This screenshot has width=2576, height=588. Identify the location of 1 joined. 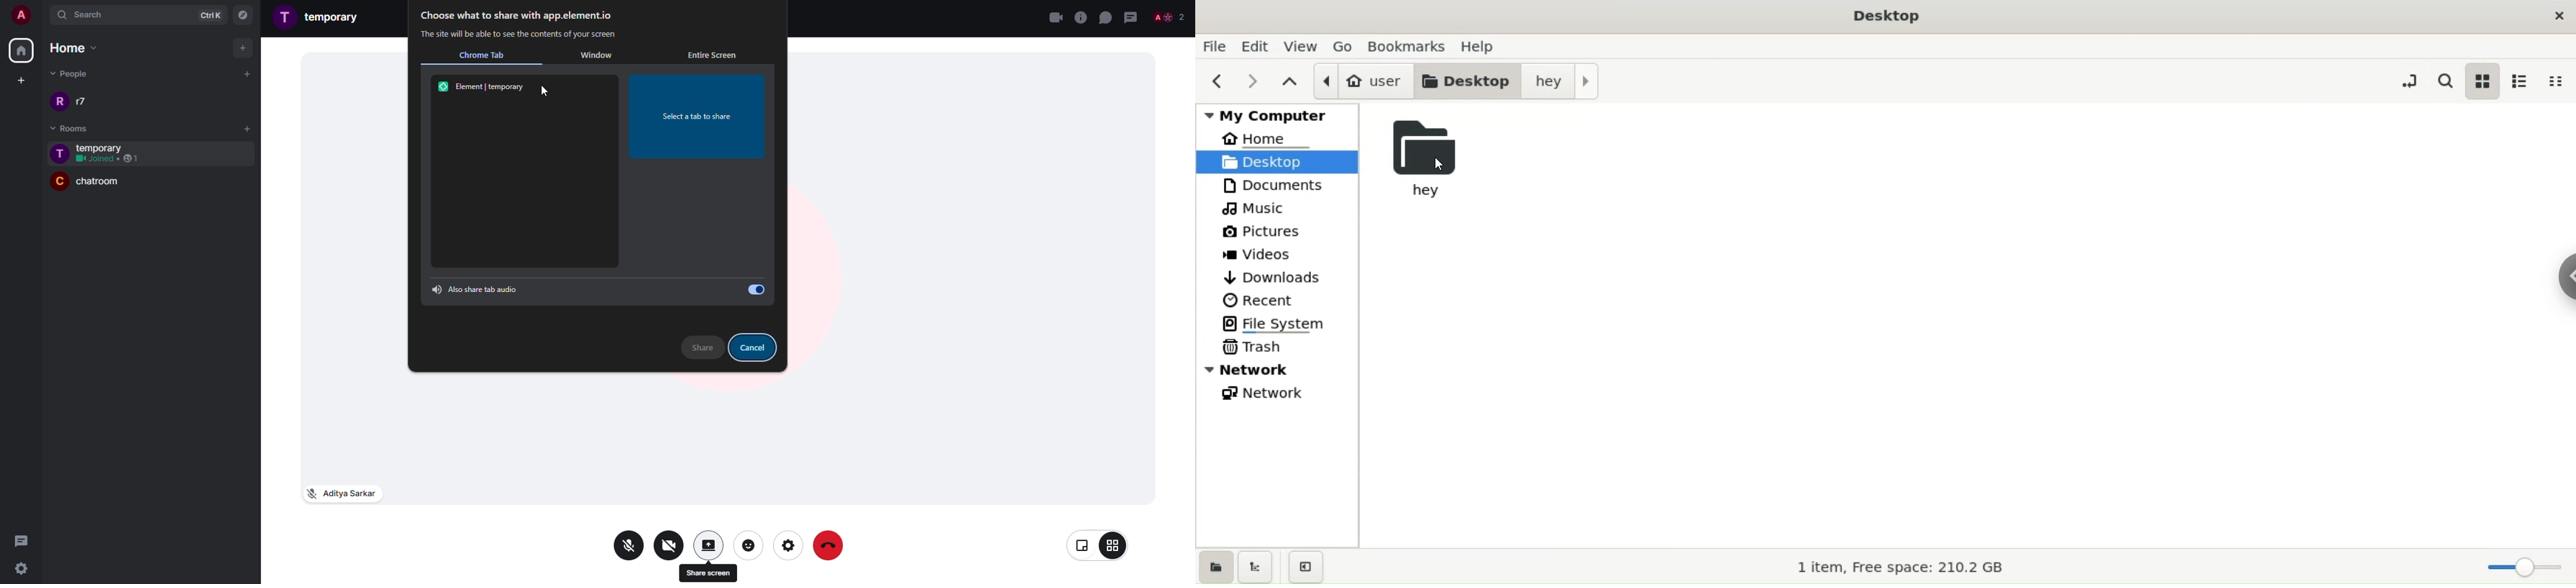
(108, 159).